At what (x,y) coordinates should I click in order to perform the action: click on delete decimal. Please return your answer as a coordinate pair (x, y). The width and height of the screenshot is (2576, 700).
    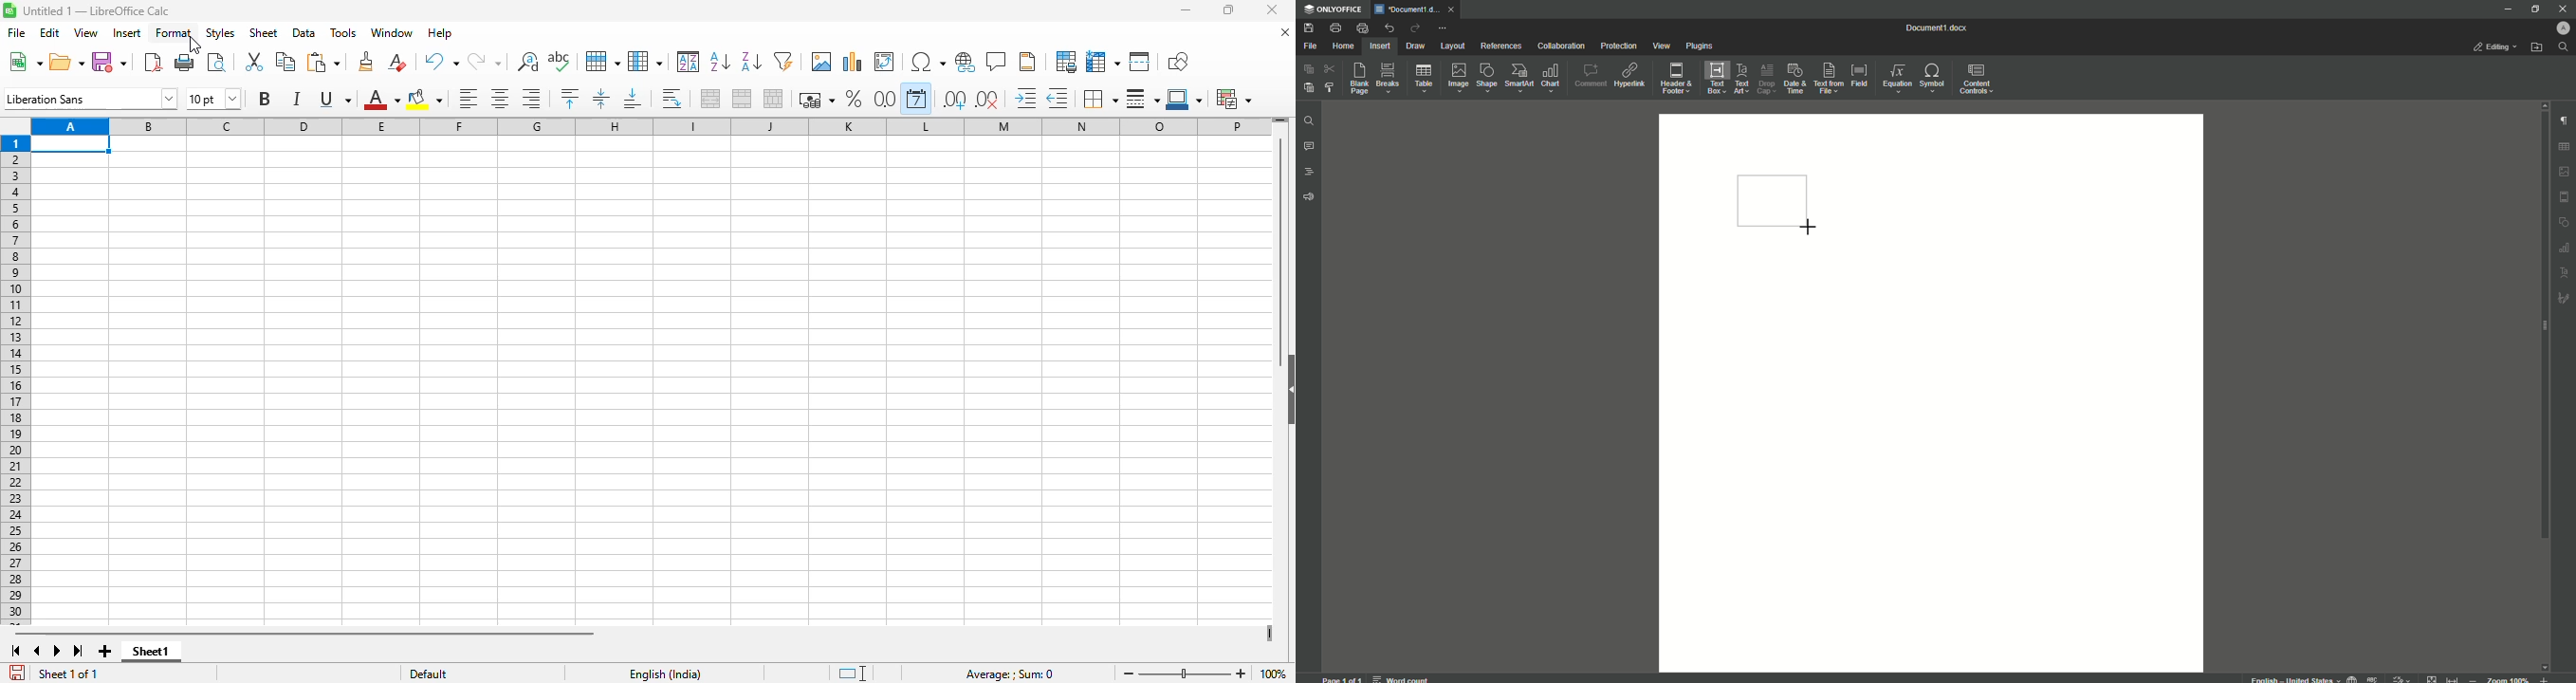
    Looking at the image, I should click on (987, 100).